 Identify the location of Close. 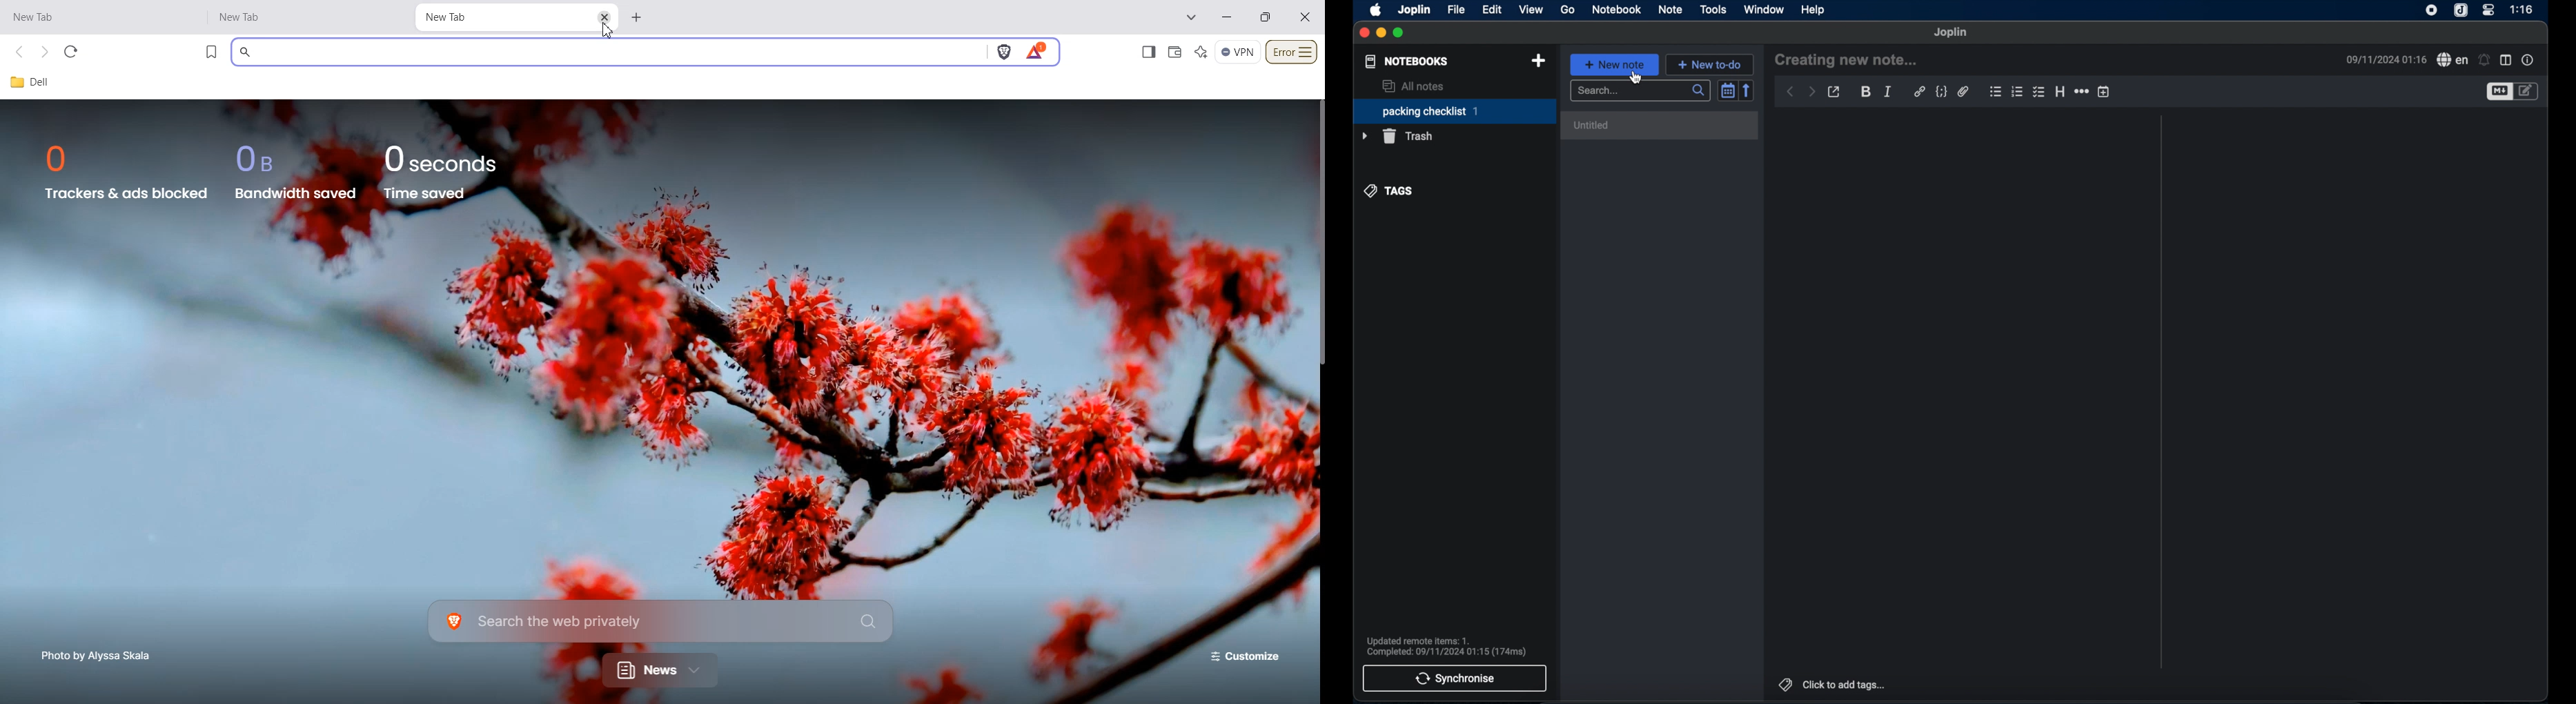
(1306, 17).